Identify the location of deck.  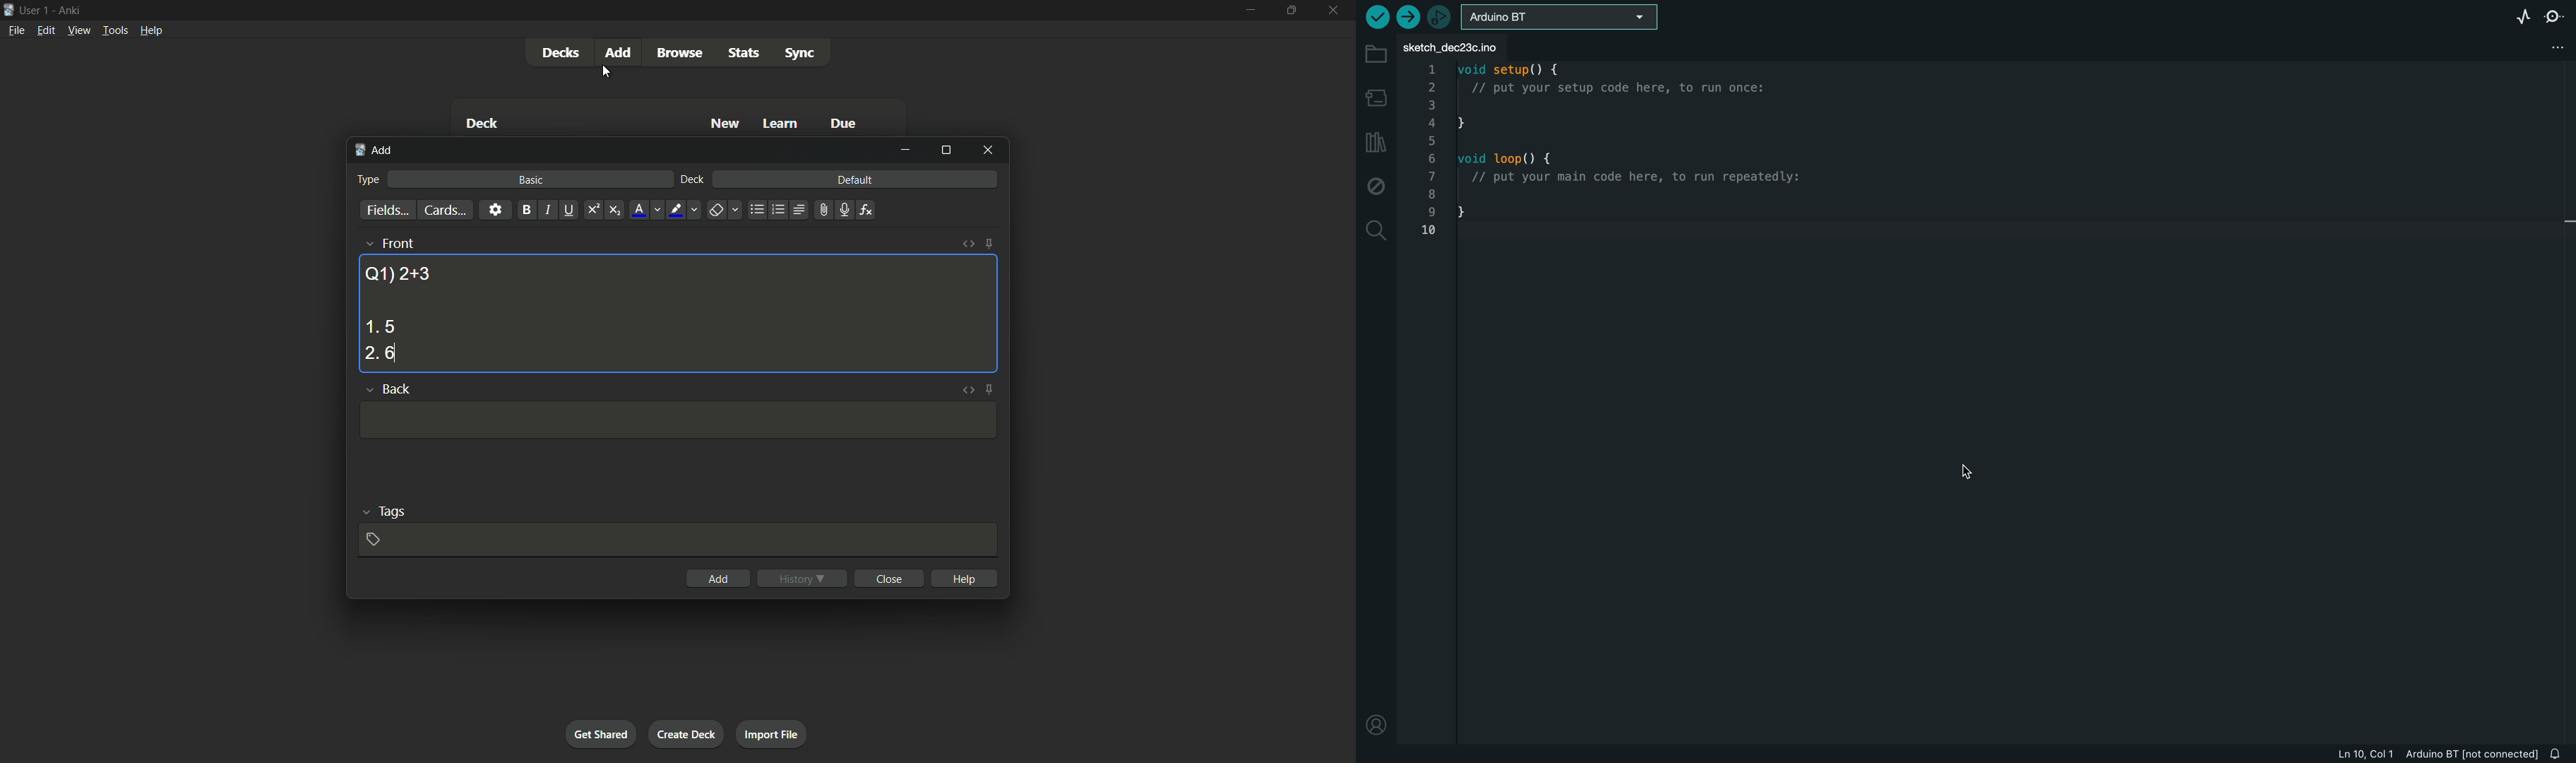
(482, 125).